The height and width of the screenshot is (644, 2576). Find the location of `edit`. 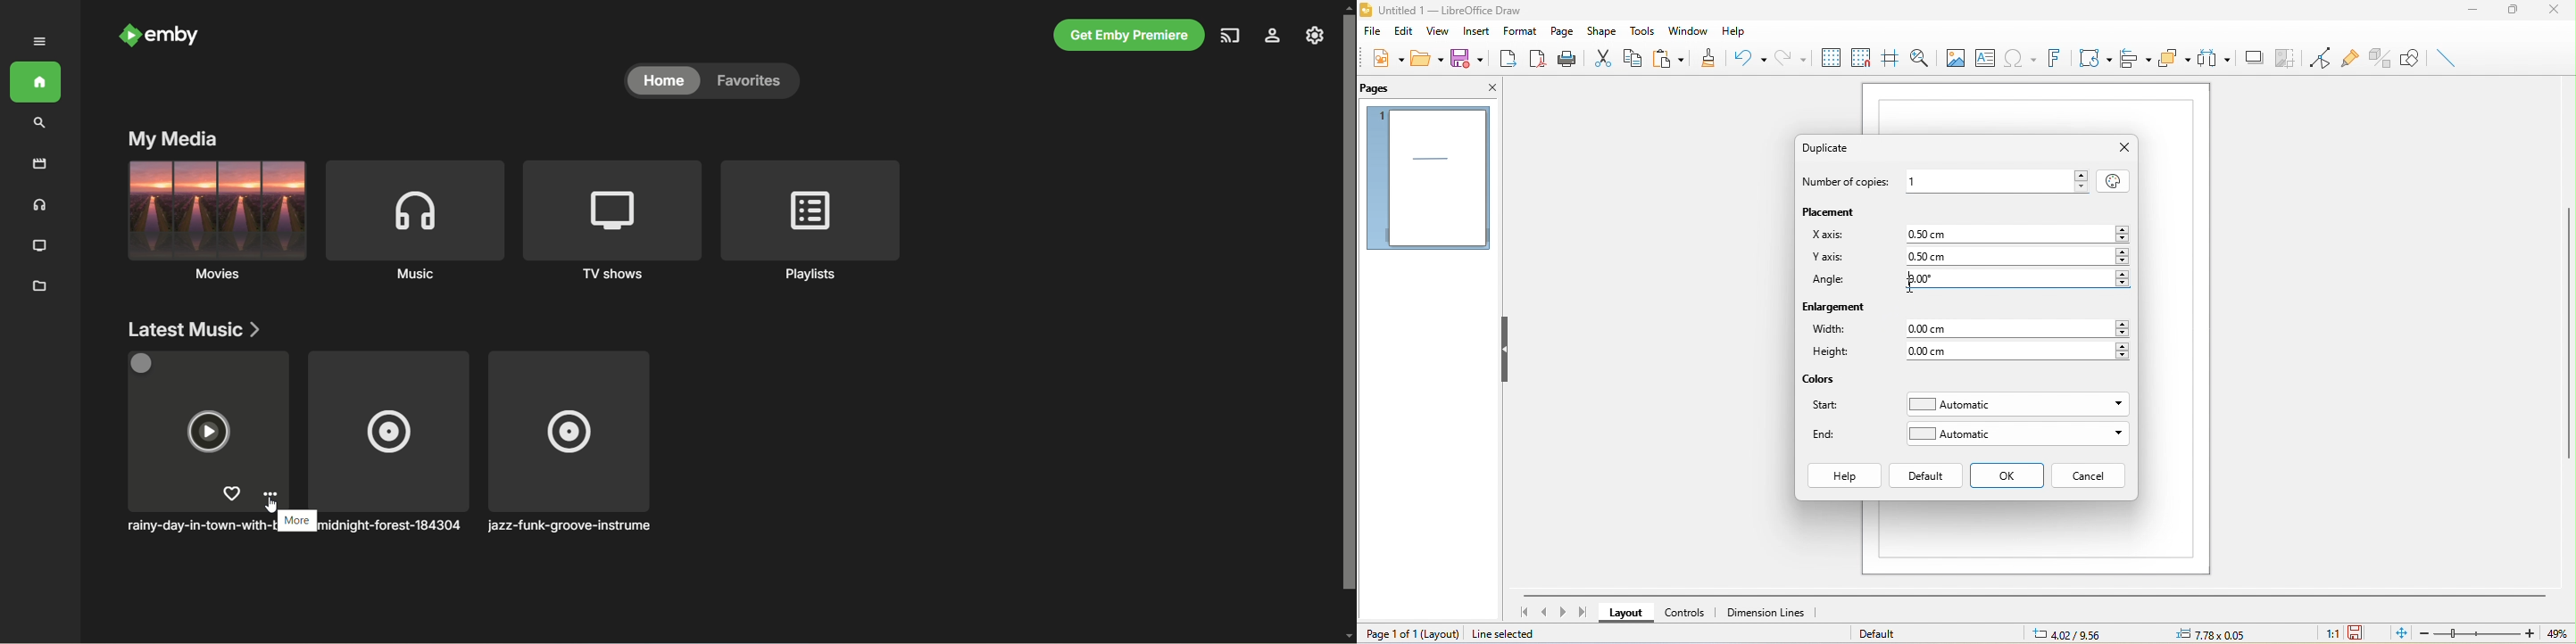

edit is located at coordinates (1404, 31).